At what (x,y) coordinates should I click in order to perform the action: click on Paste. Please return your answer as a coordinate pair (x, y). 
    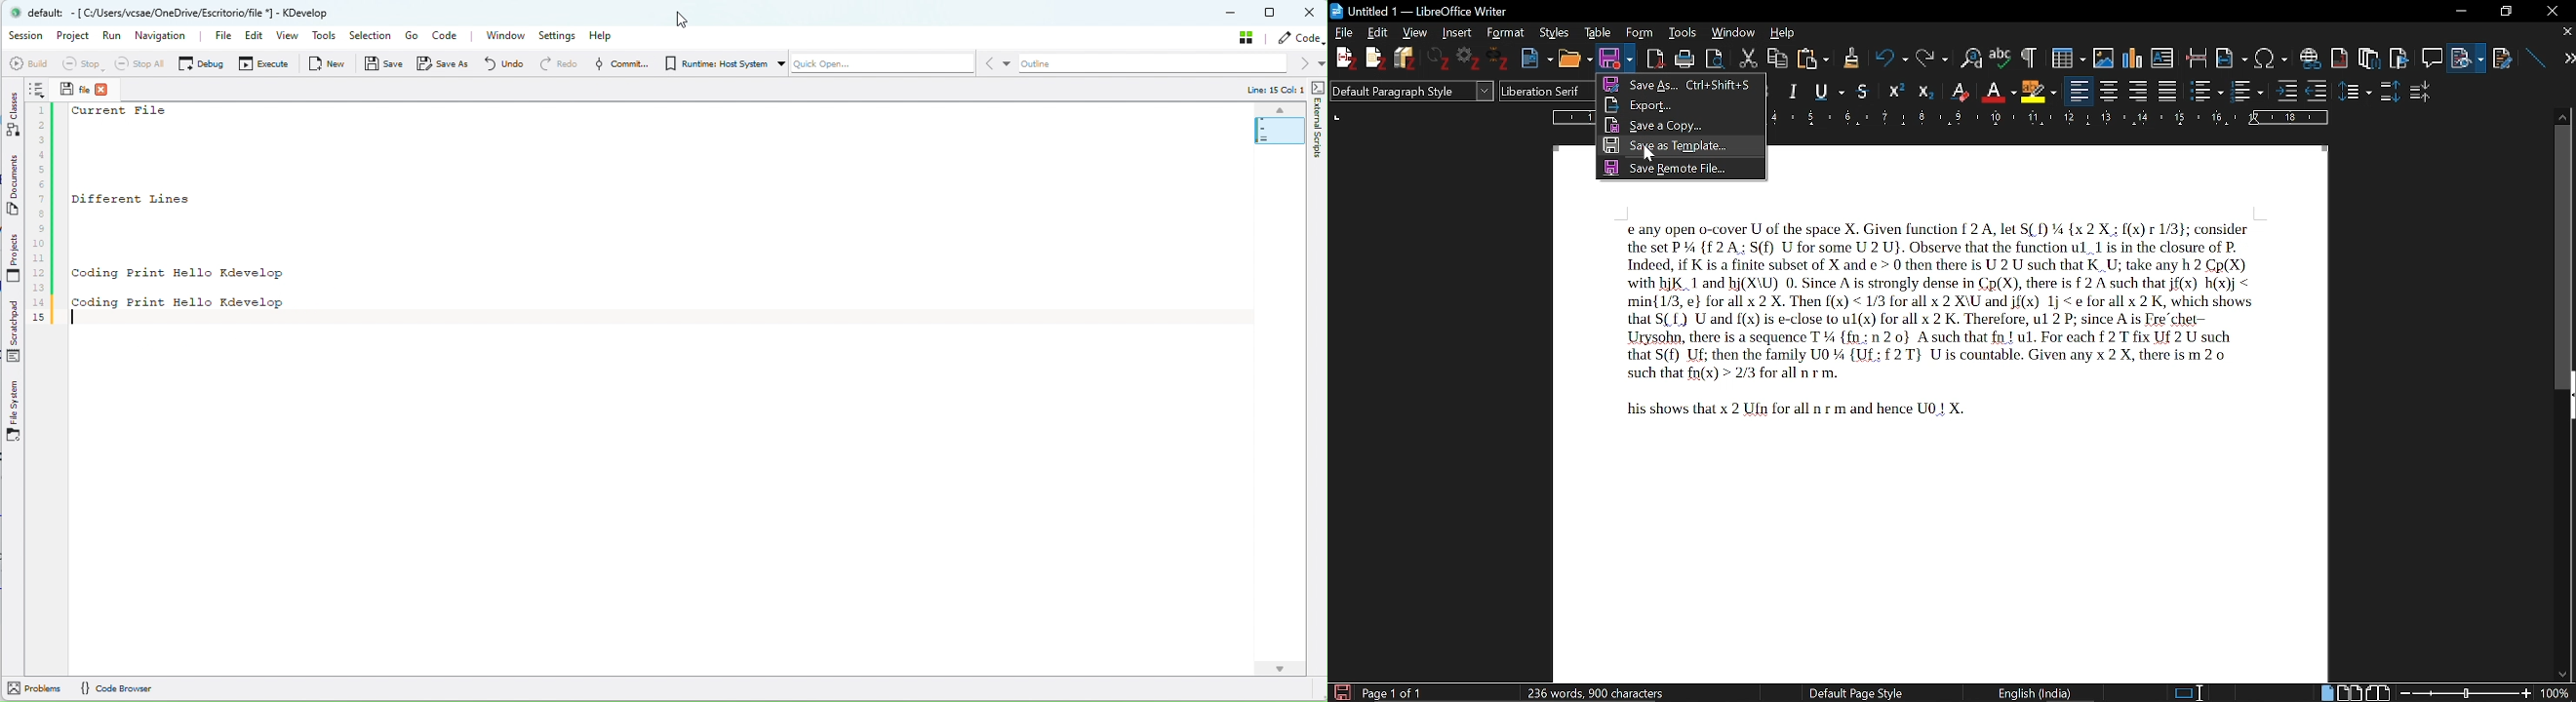
    Looking at the image, I should click on (1814, 58).